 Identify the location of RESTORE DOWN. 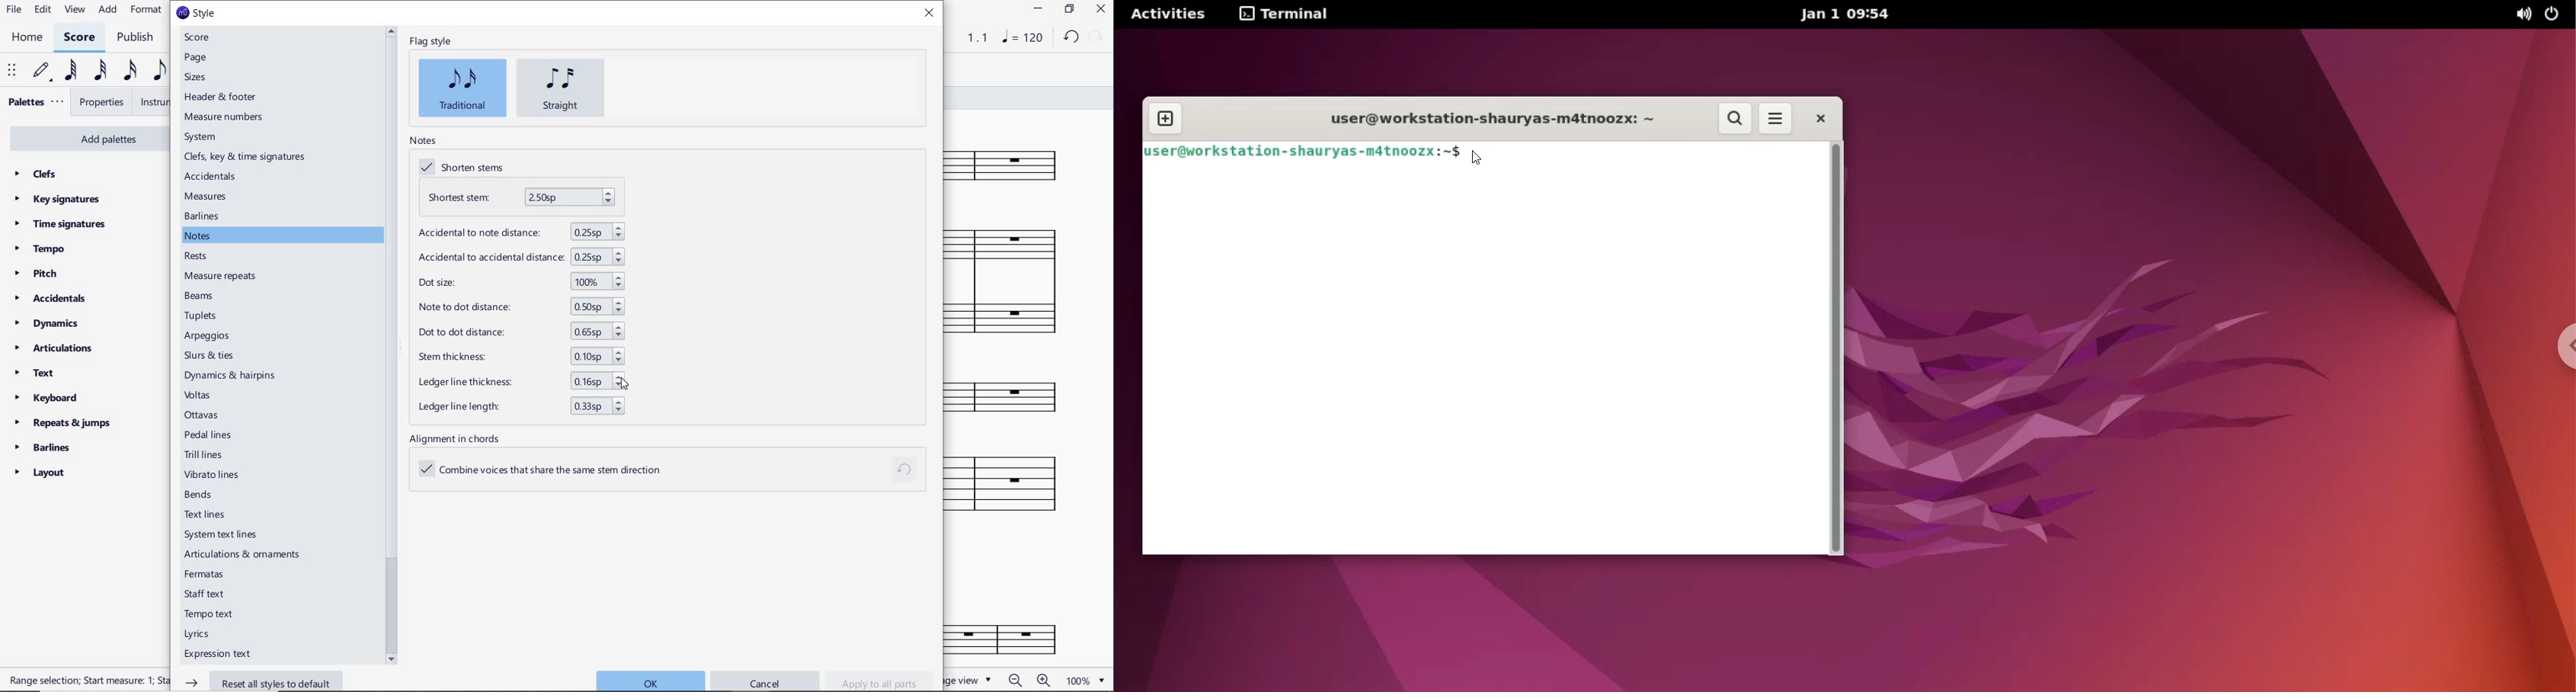
(1070, 11).